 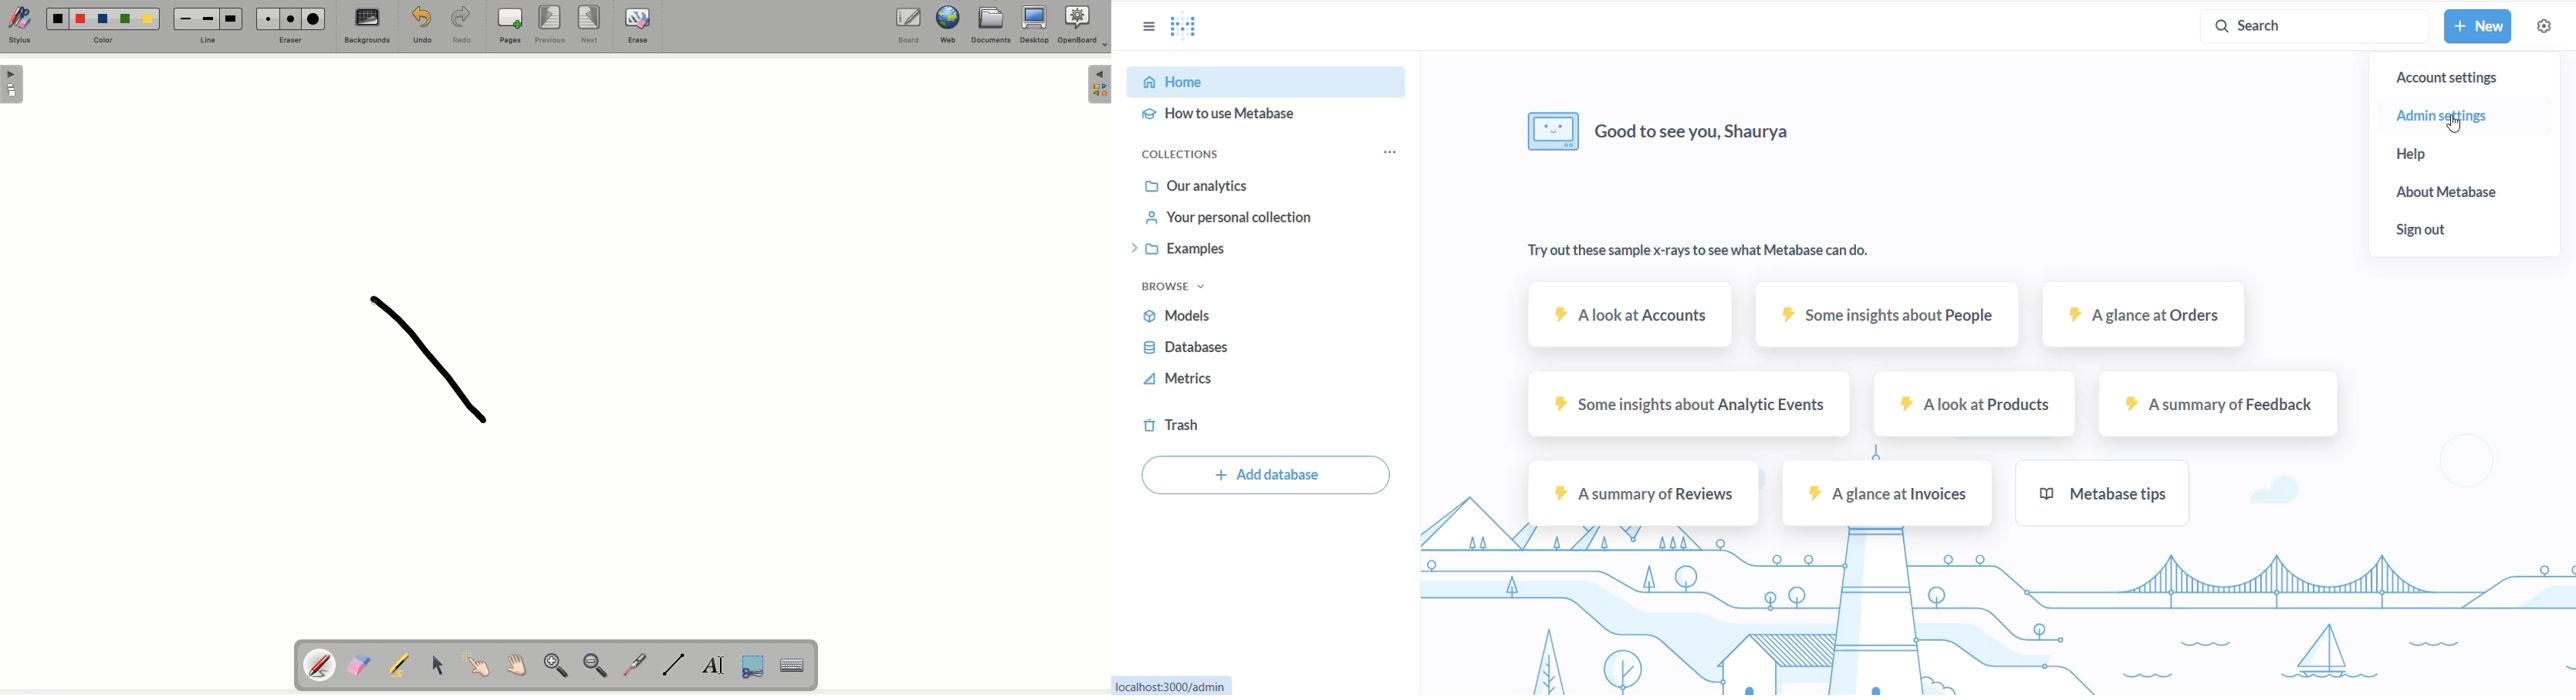 What do you see at coordinates (909, 28) in the screenshot?
I see `Borad` at bounding box center [909, 28].